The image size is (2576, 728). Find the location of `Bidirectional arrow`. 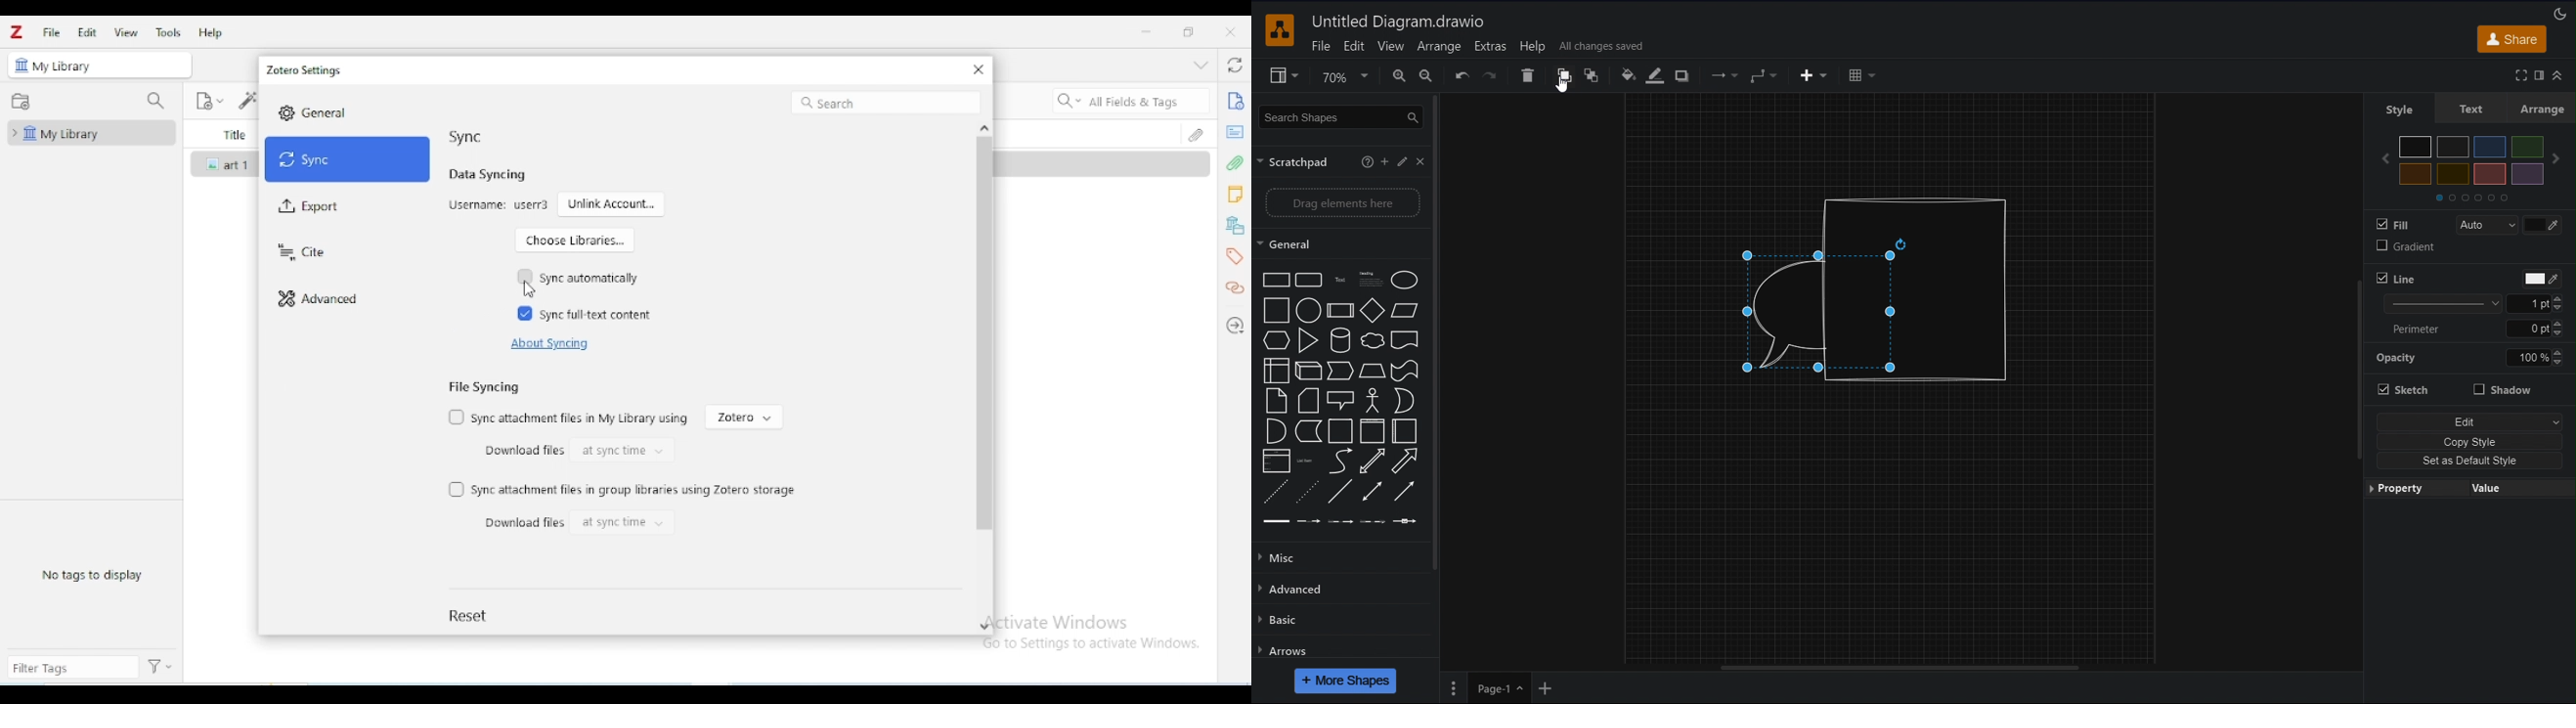

Bidirectional arrow is located at coordinates (1372, 461).